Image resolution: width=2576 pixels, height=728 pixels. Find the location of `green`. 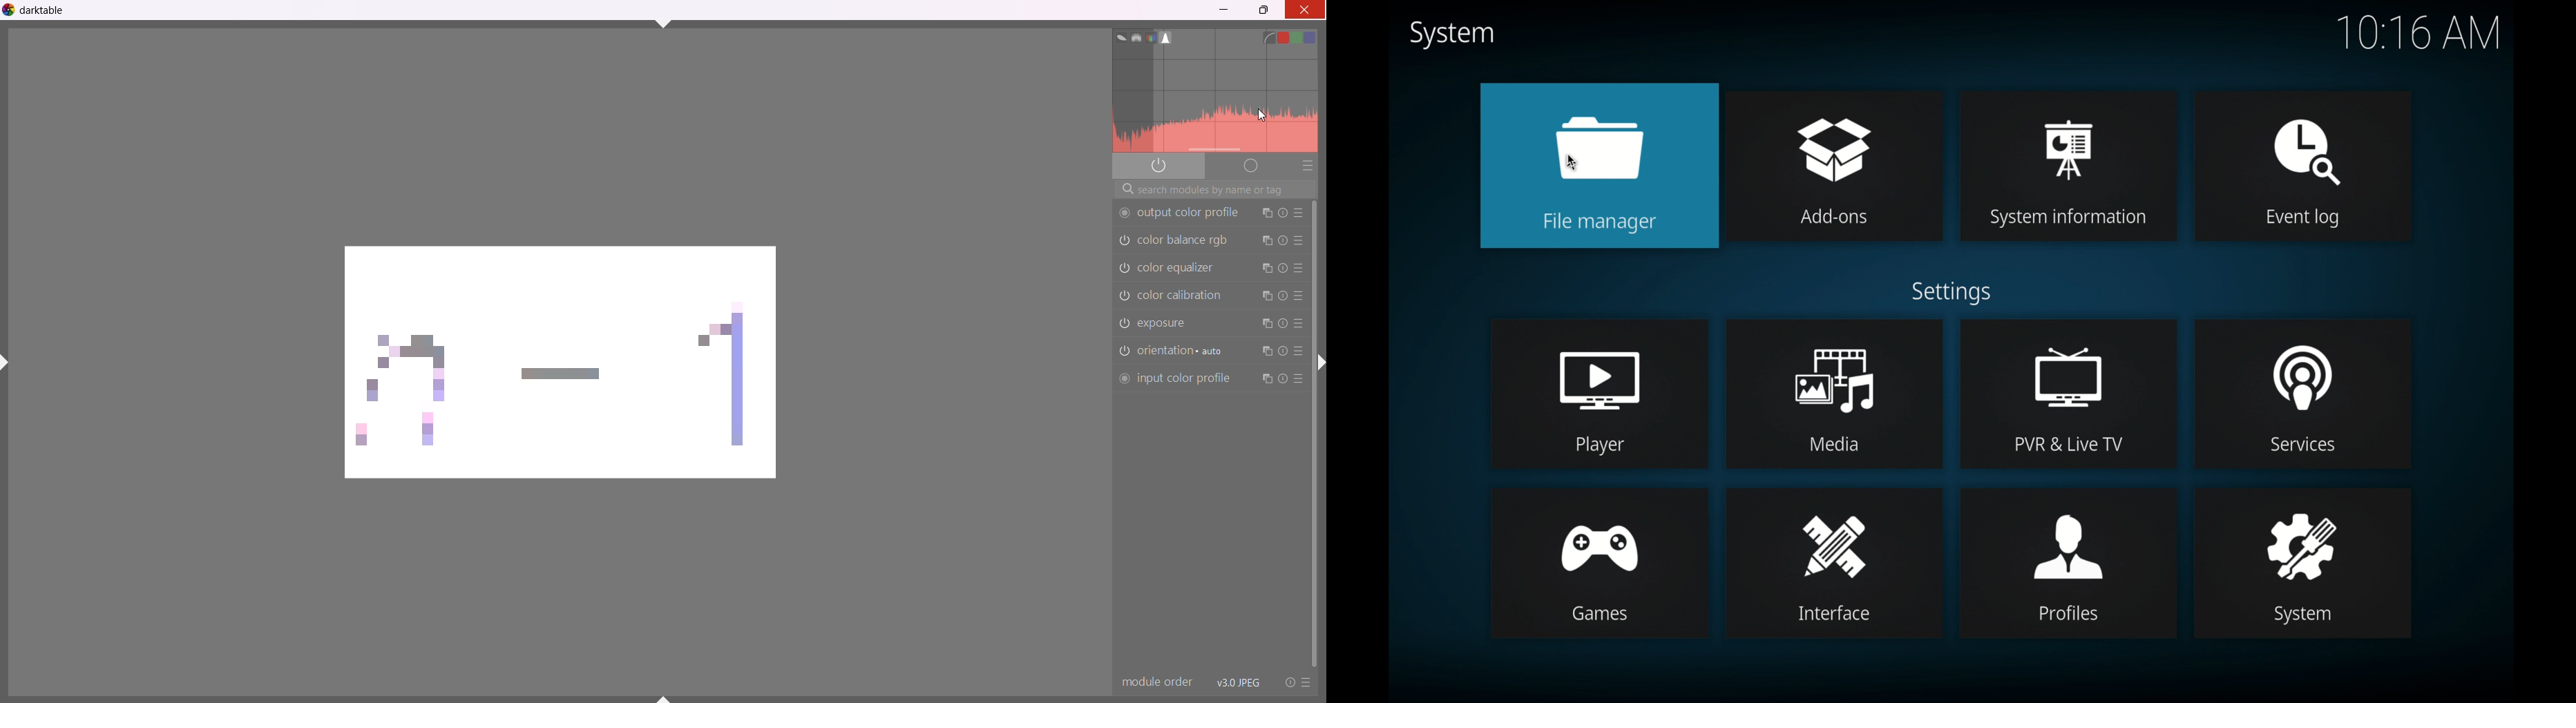

green is located at coordinates (1301, 37).